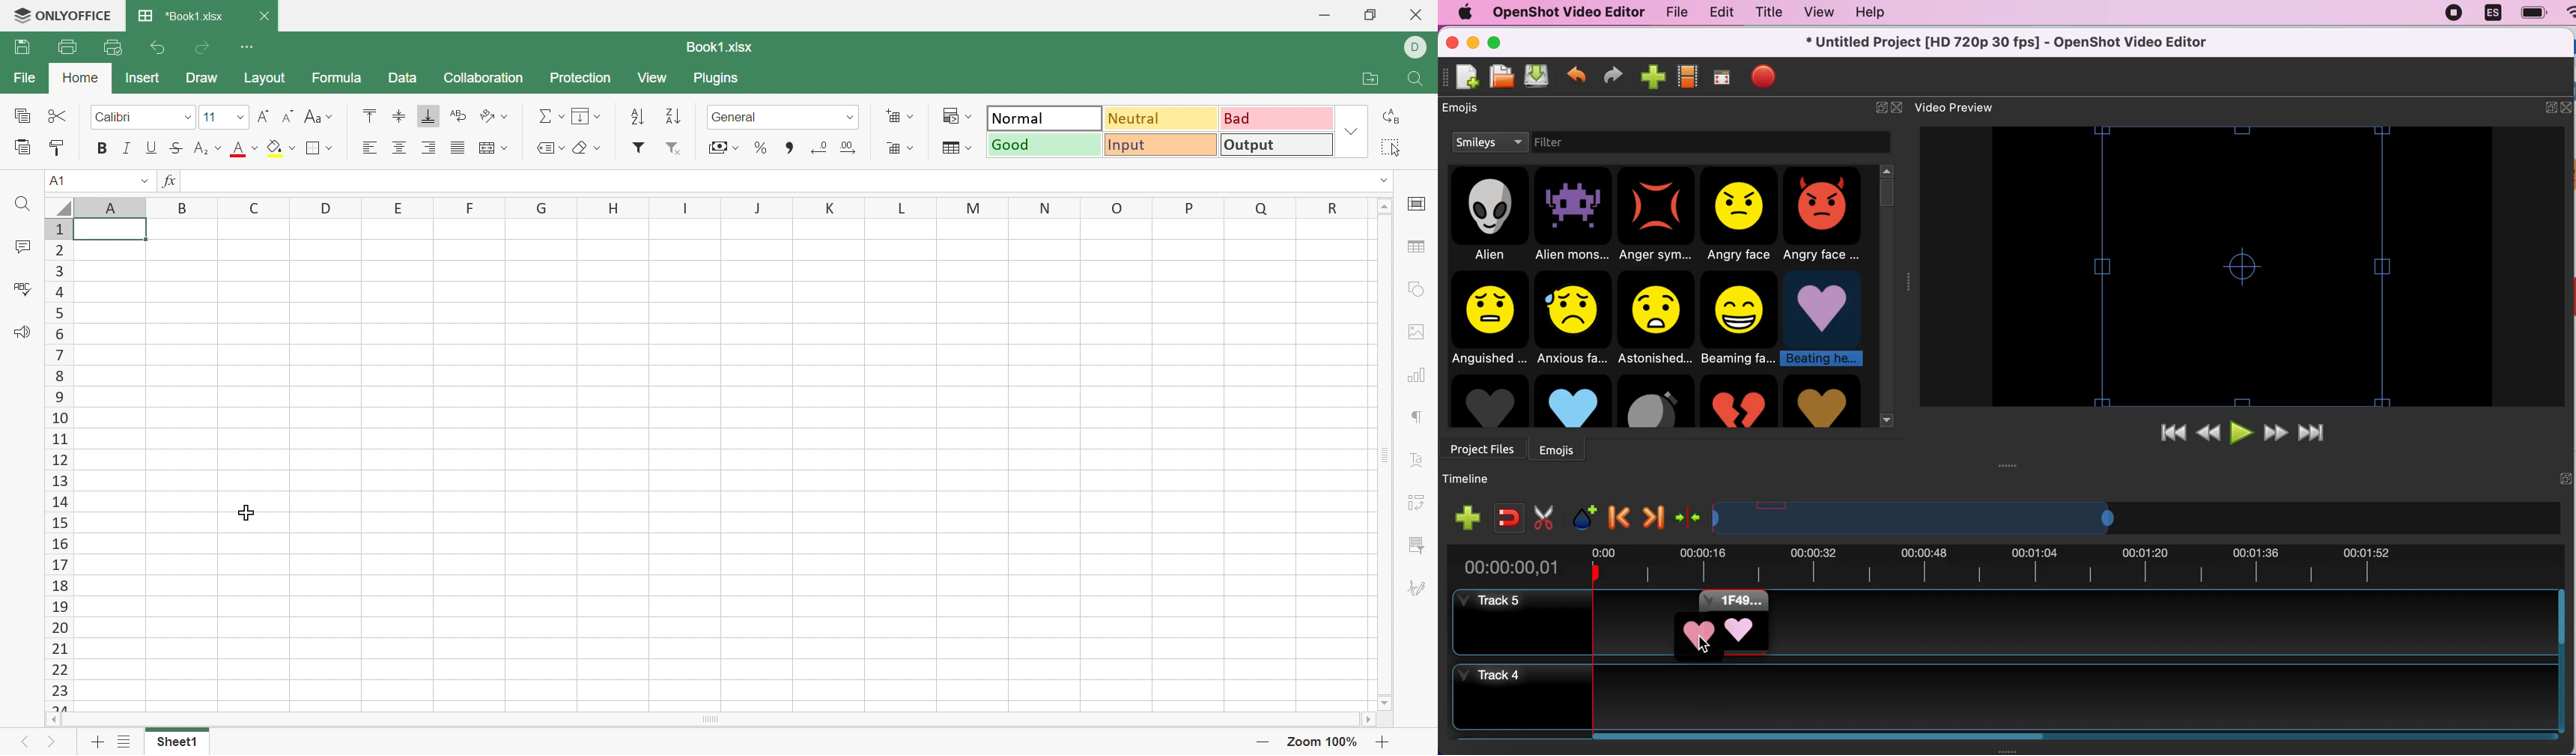 Image resolution: width=2576 pixels, height=756 pixels. What do you see at coordinates (1275, 145) in the screenshot?
I see `Output` at bounding box center [1275, 145].